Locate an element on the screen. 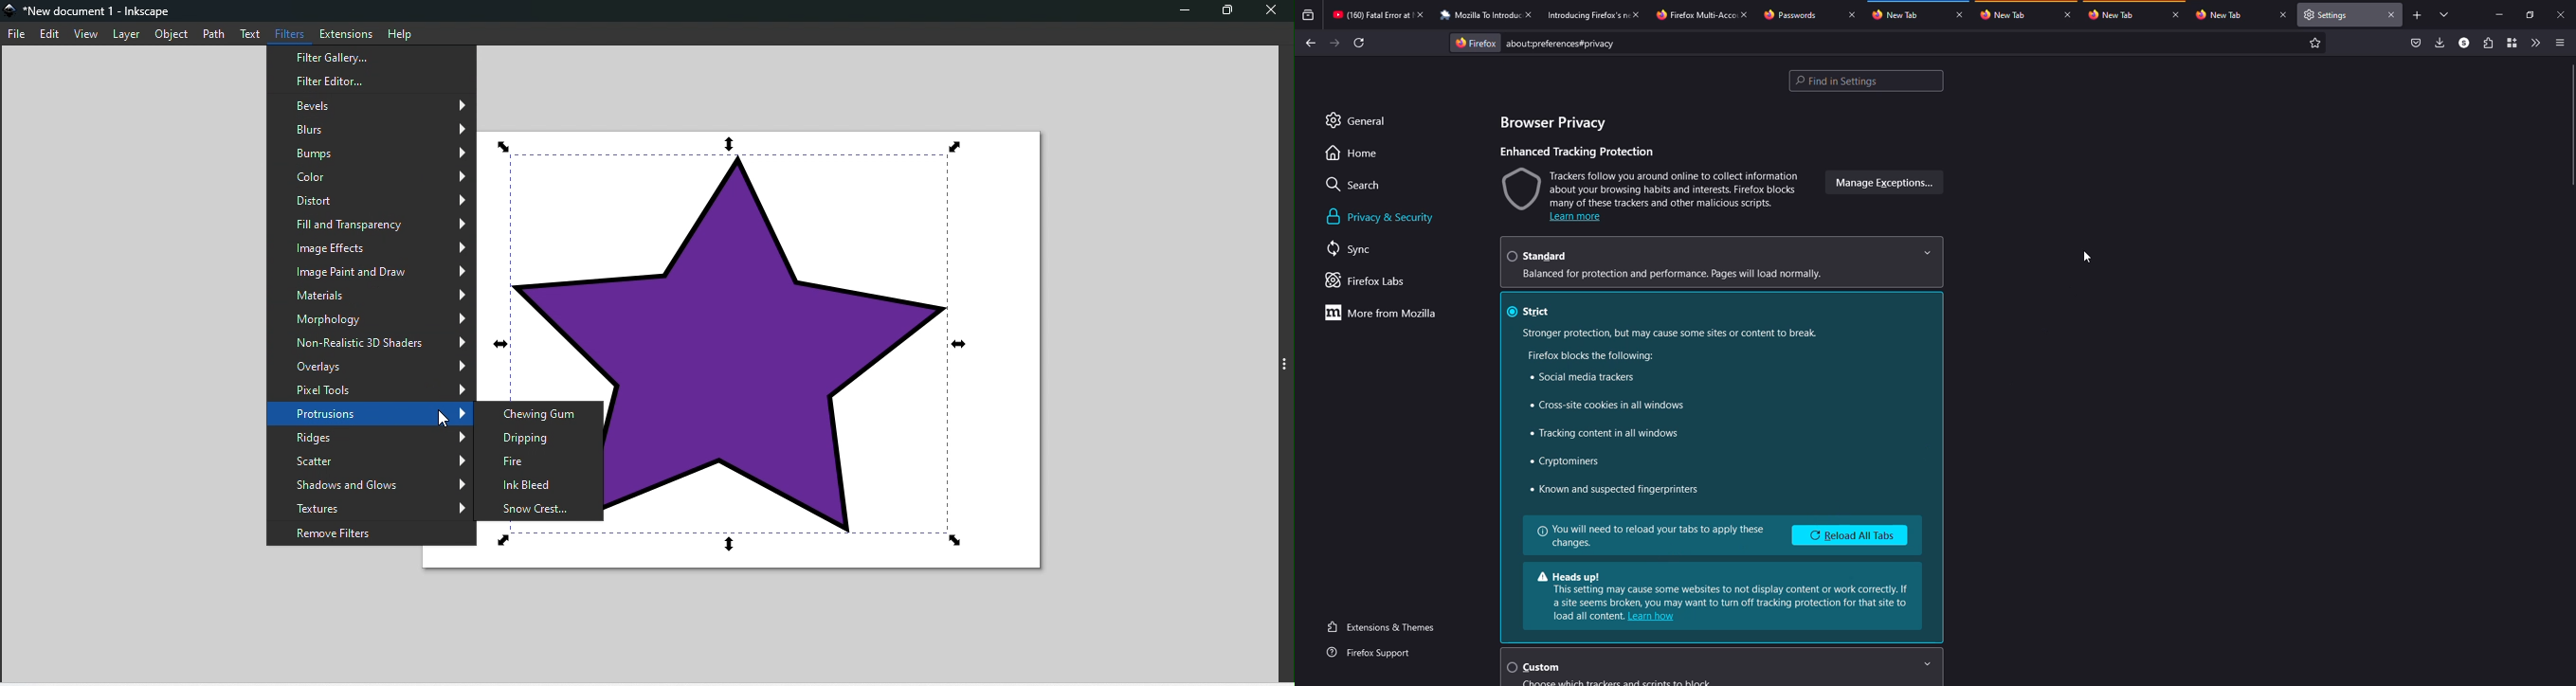 This screenshot has width=2576, height=700. close is located at coordinates (1423, 15).